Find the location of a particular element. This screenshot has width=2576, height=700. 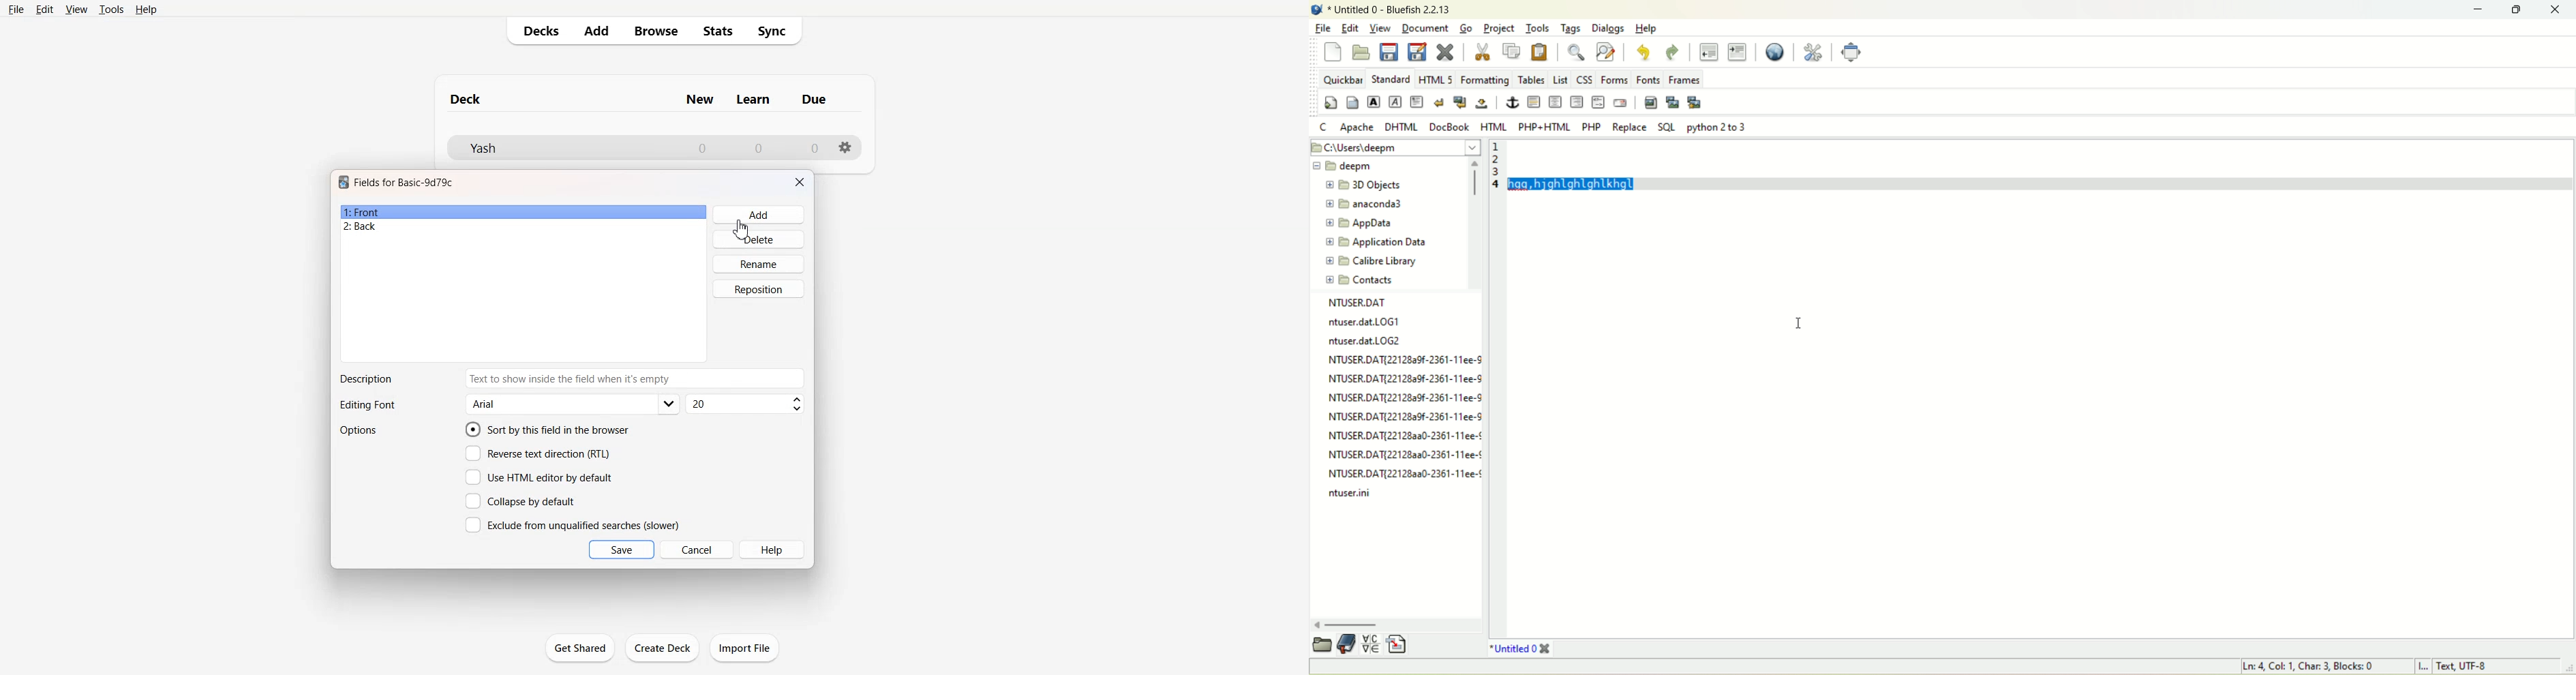

Cancel is located at coordinates (697, 549).